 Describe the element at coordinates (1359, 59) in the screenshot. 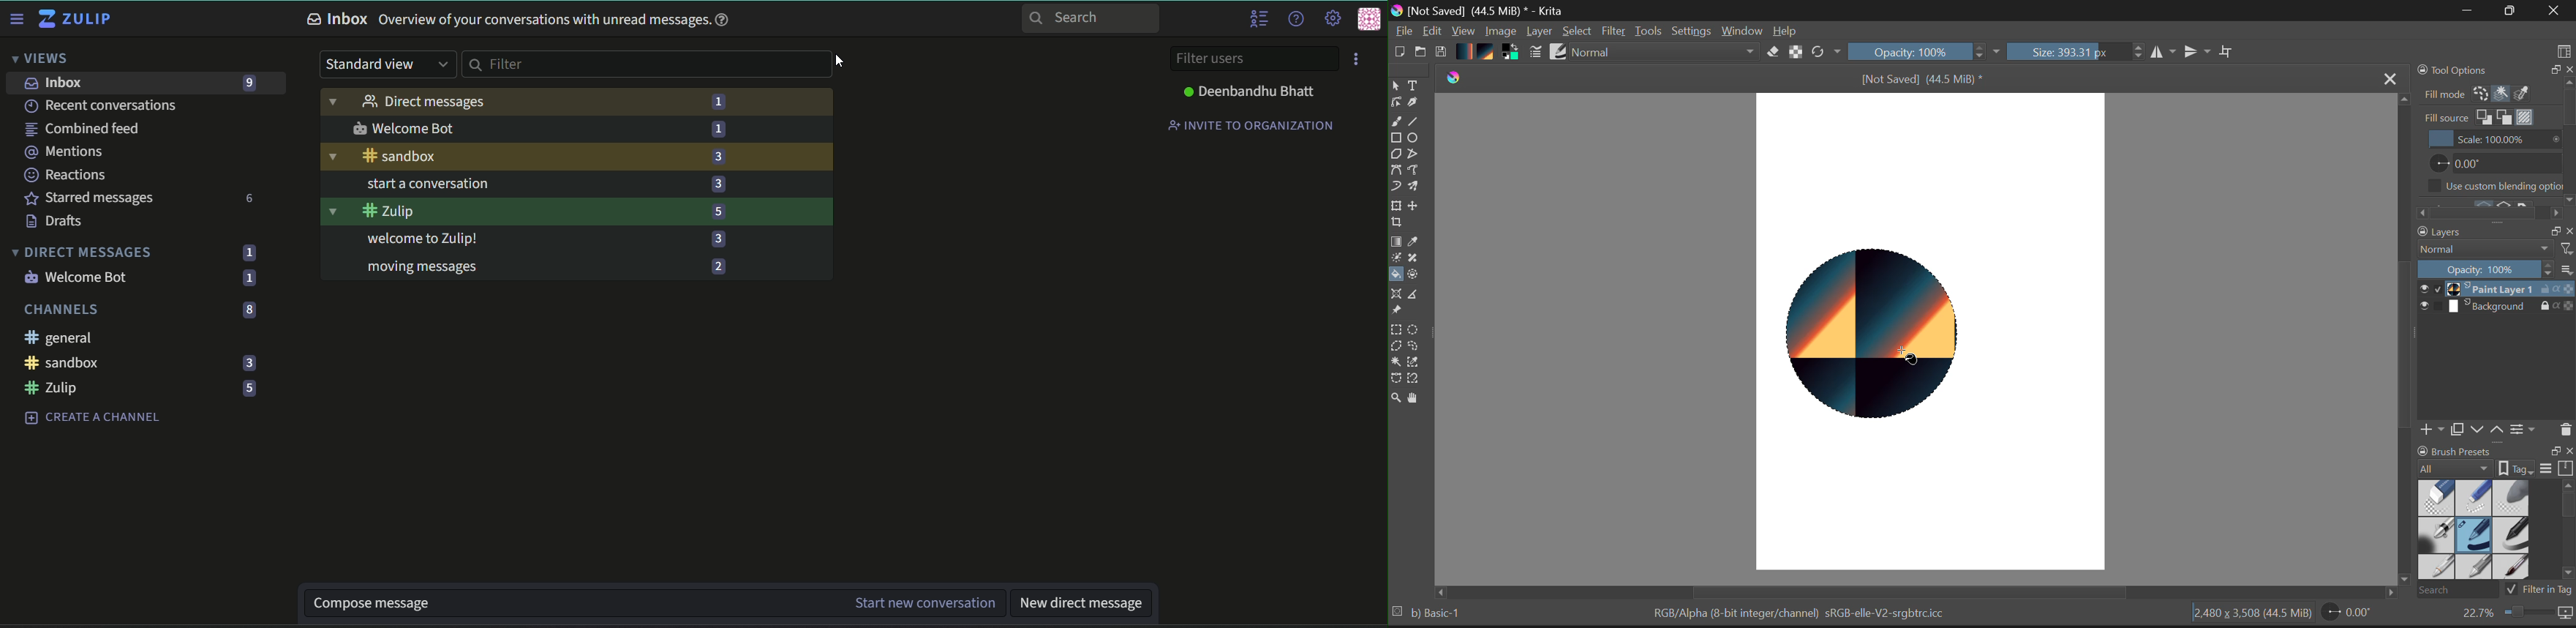

I see `menu` at that location.